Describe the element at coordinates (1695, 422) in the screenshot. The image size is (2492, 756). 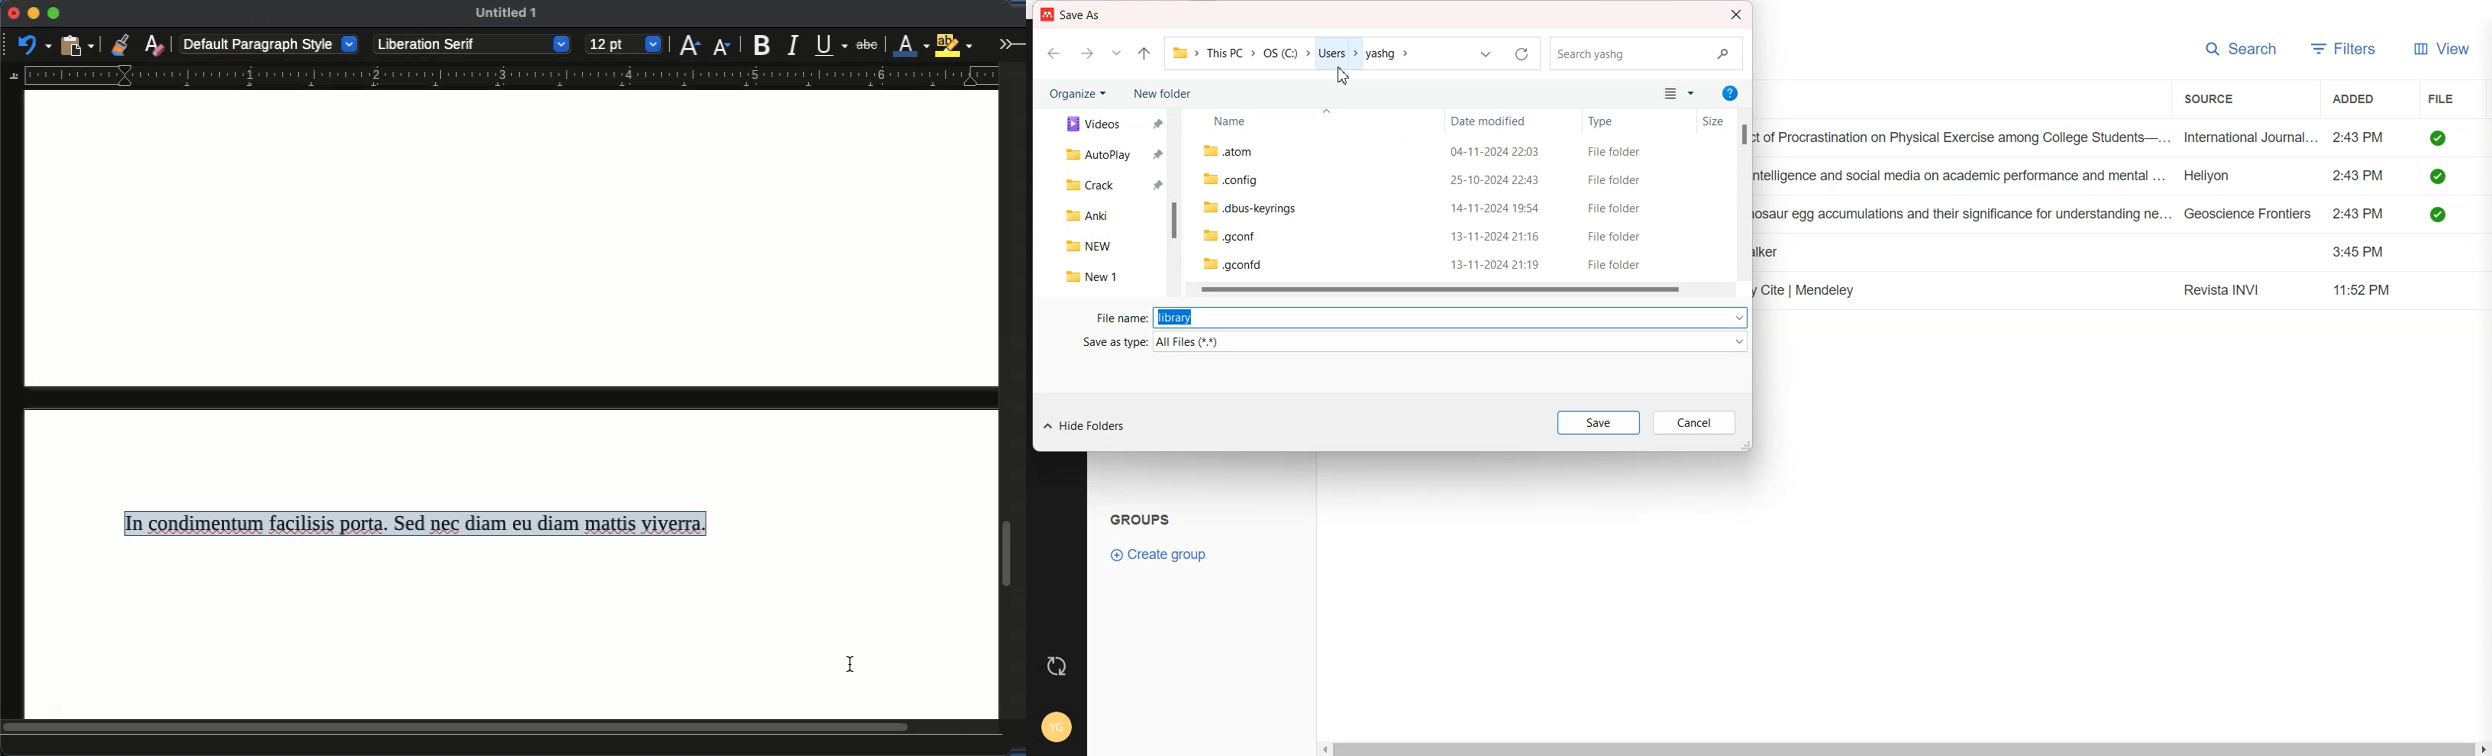
I see `Cancel` at that location.